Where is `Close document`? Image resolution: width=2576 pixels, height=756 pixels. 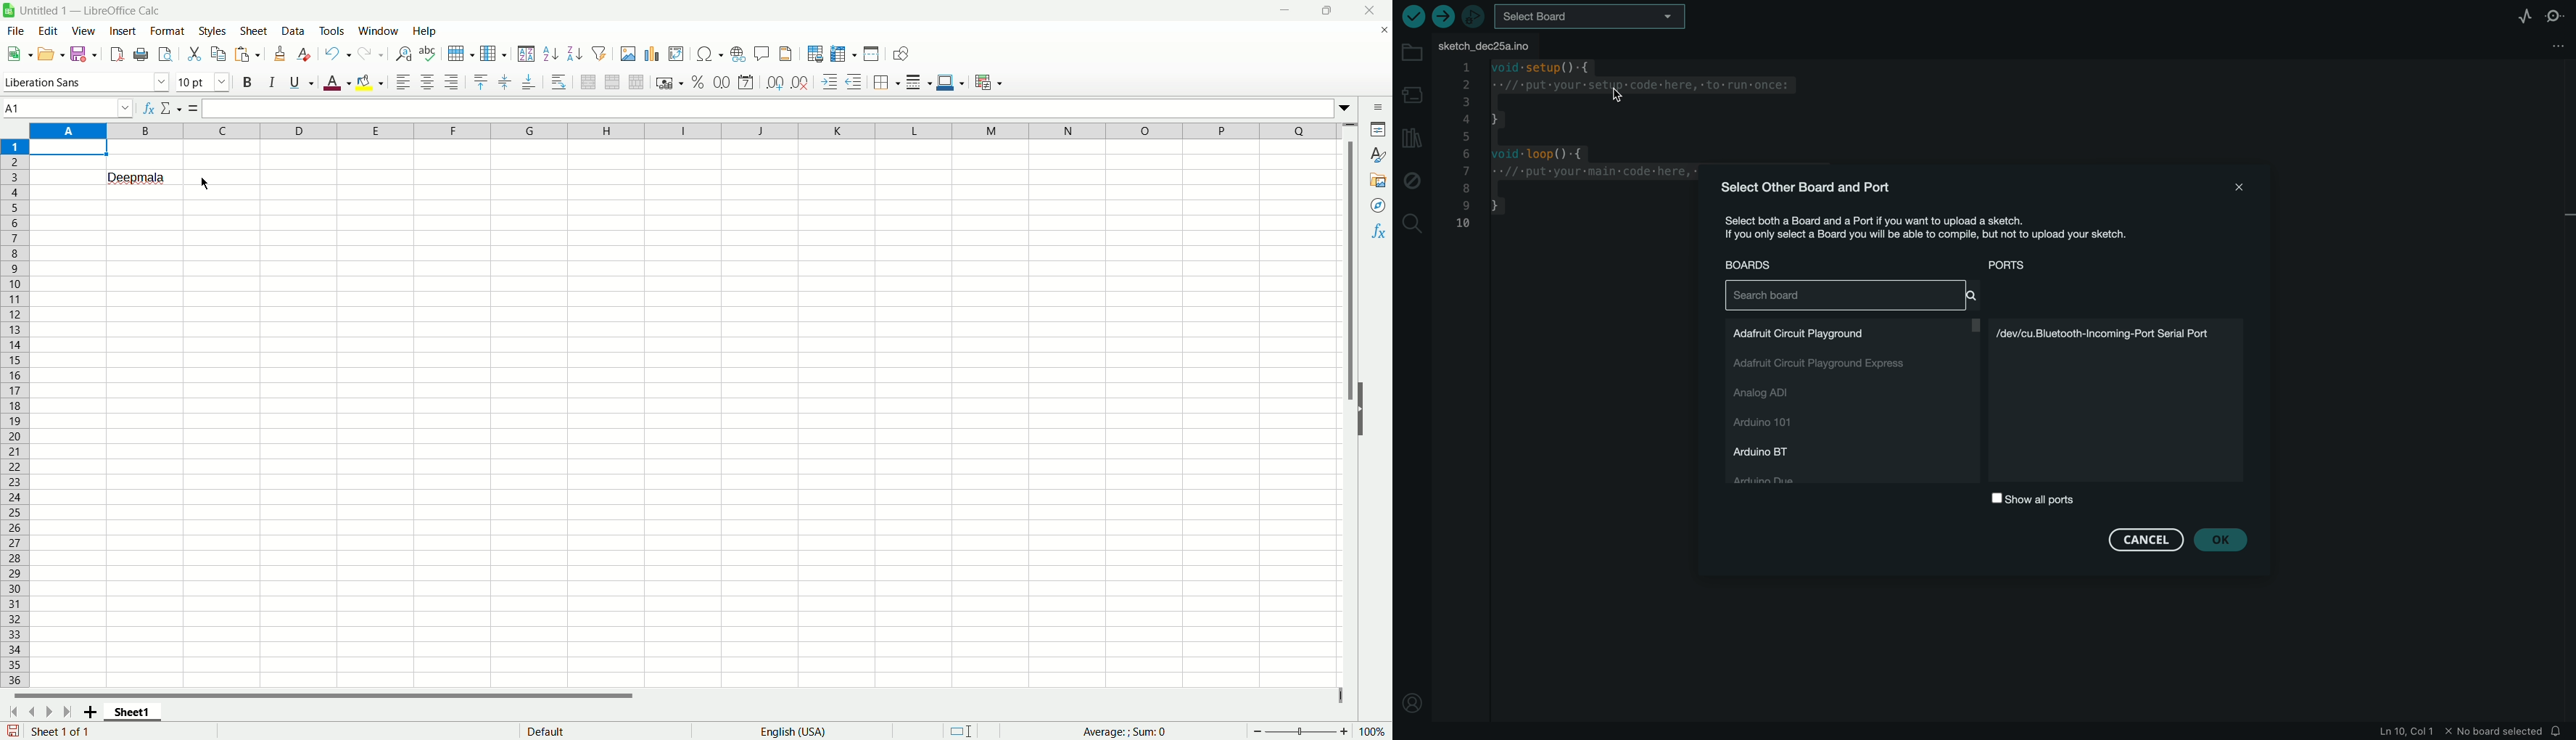 Close document is located at coordinates (1379, 30).